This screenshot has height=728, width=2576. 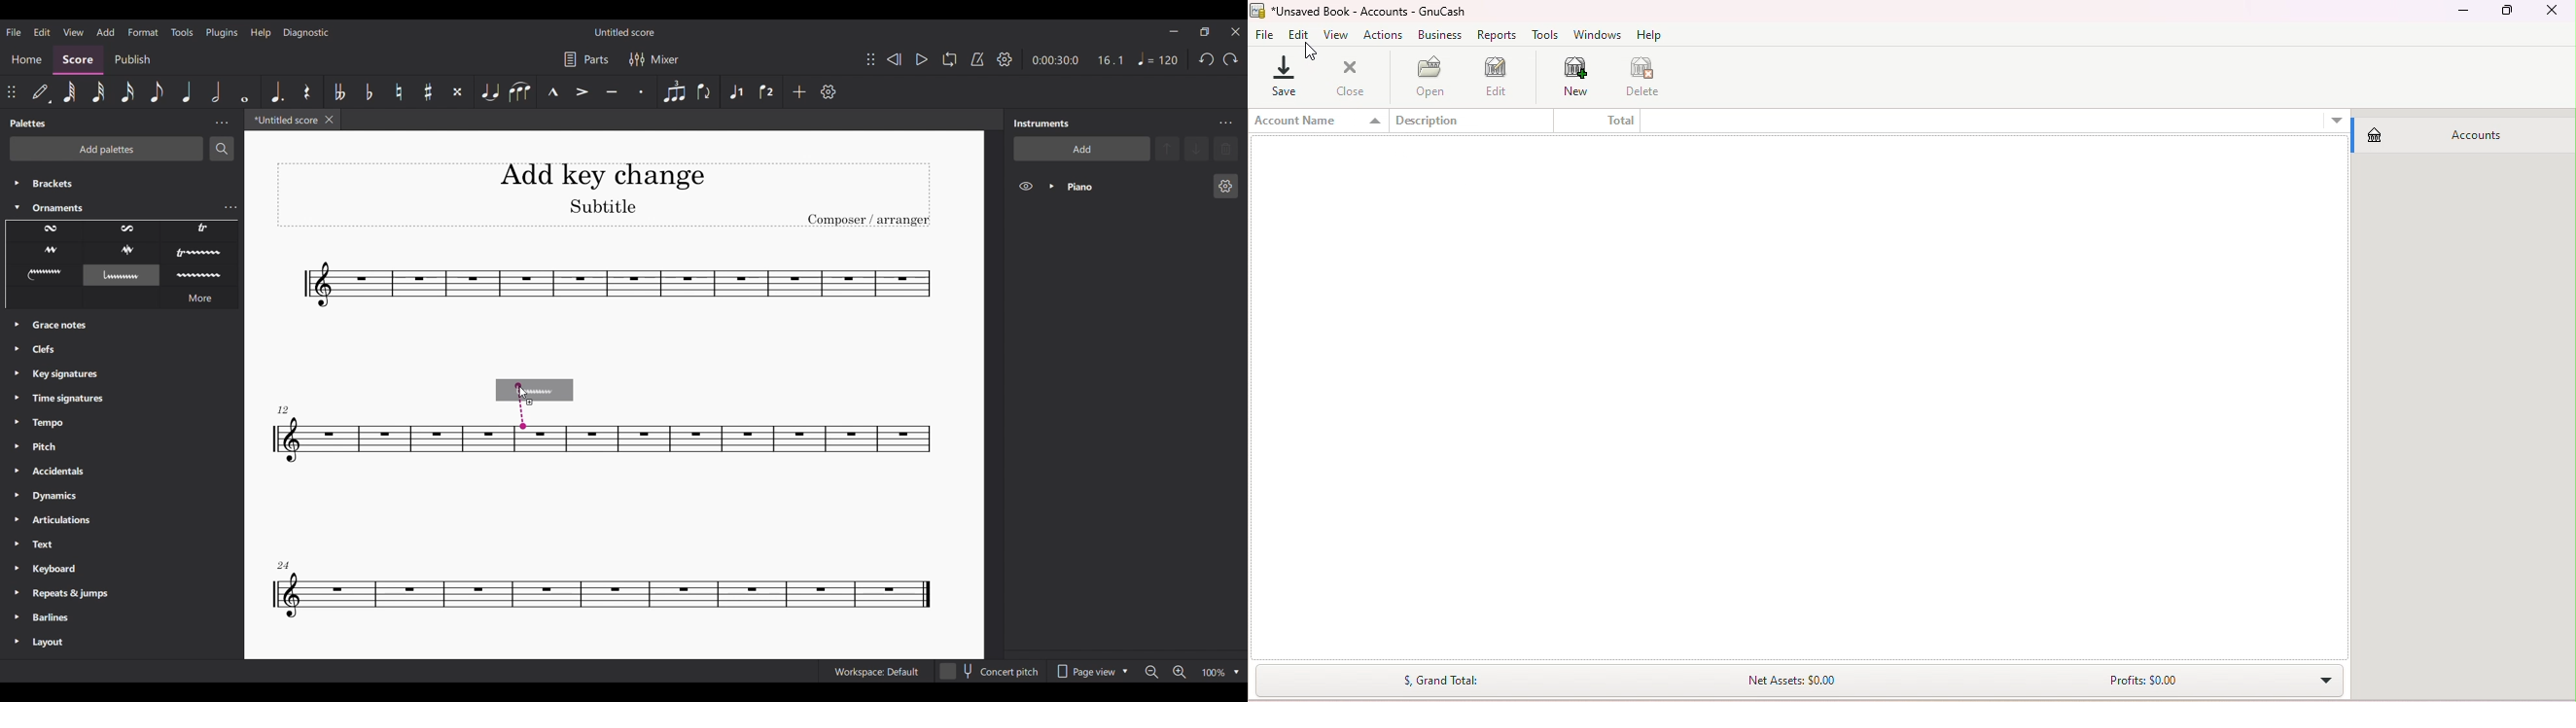 I want to click on File, so click(x=1264, y=34).